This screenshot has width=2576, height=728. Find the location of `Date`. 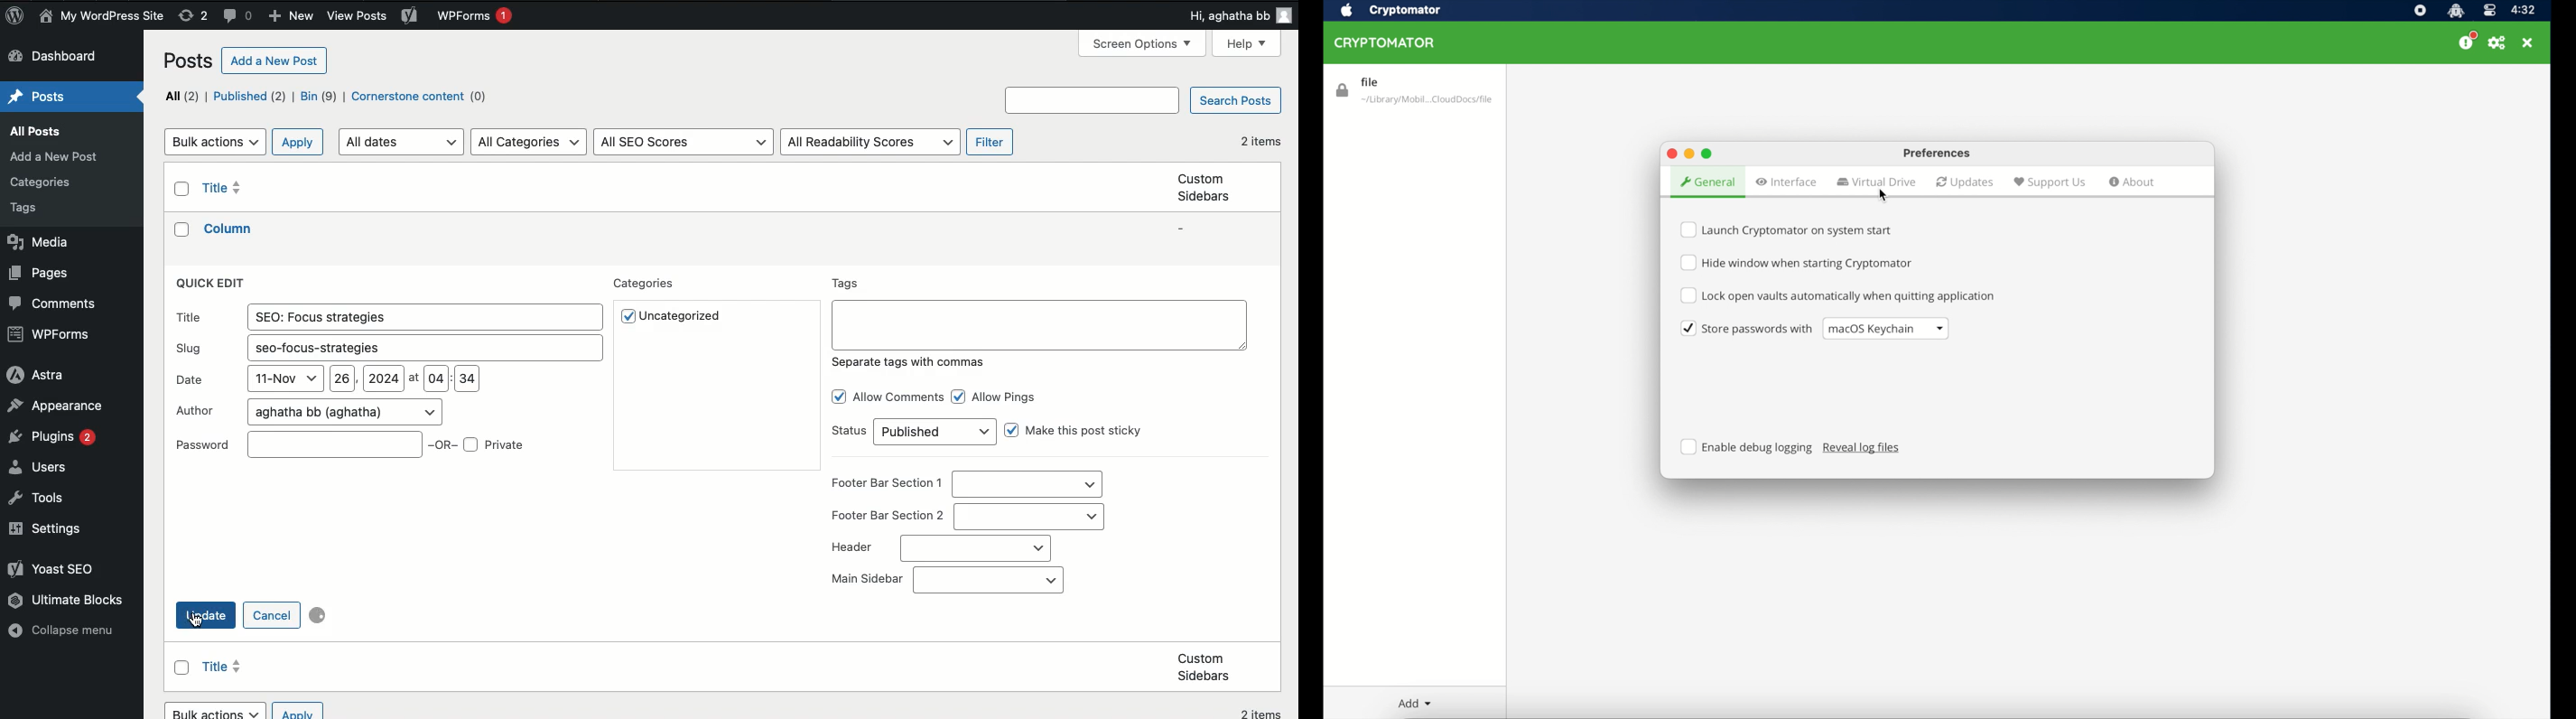

Date is located at coordinates (360, 379).